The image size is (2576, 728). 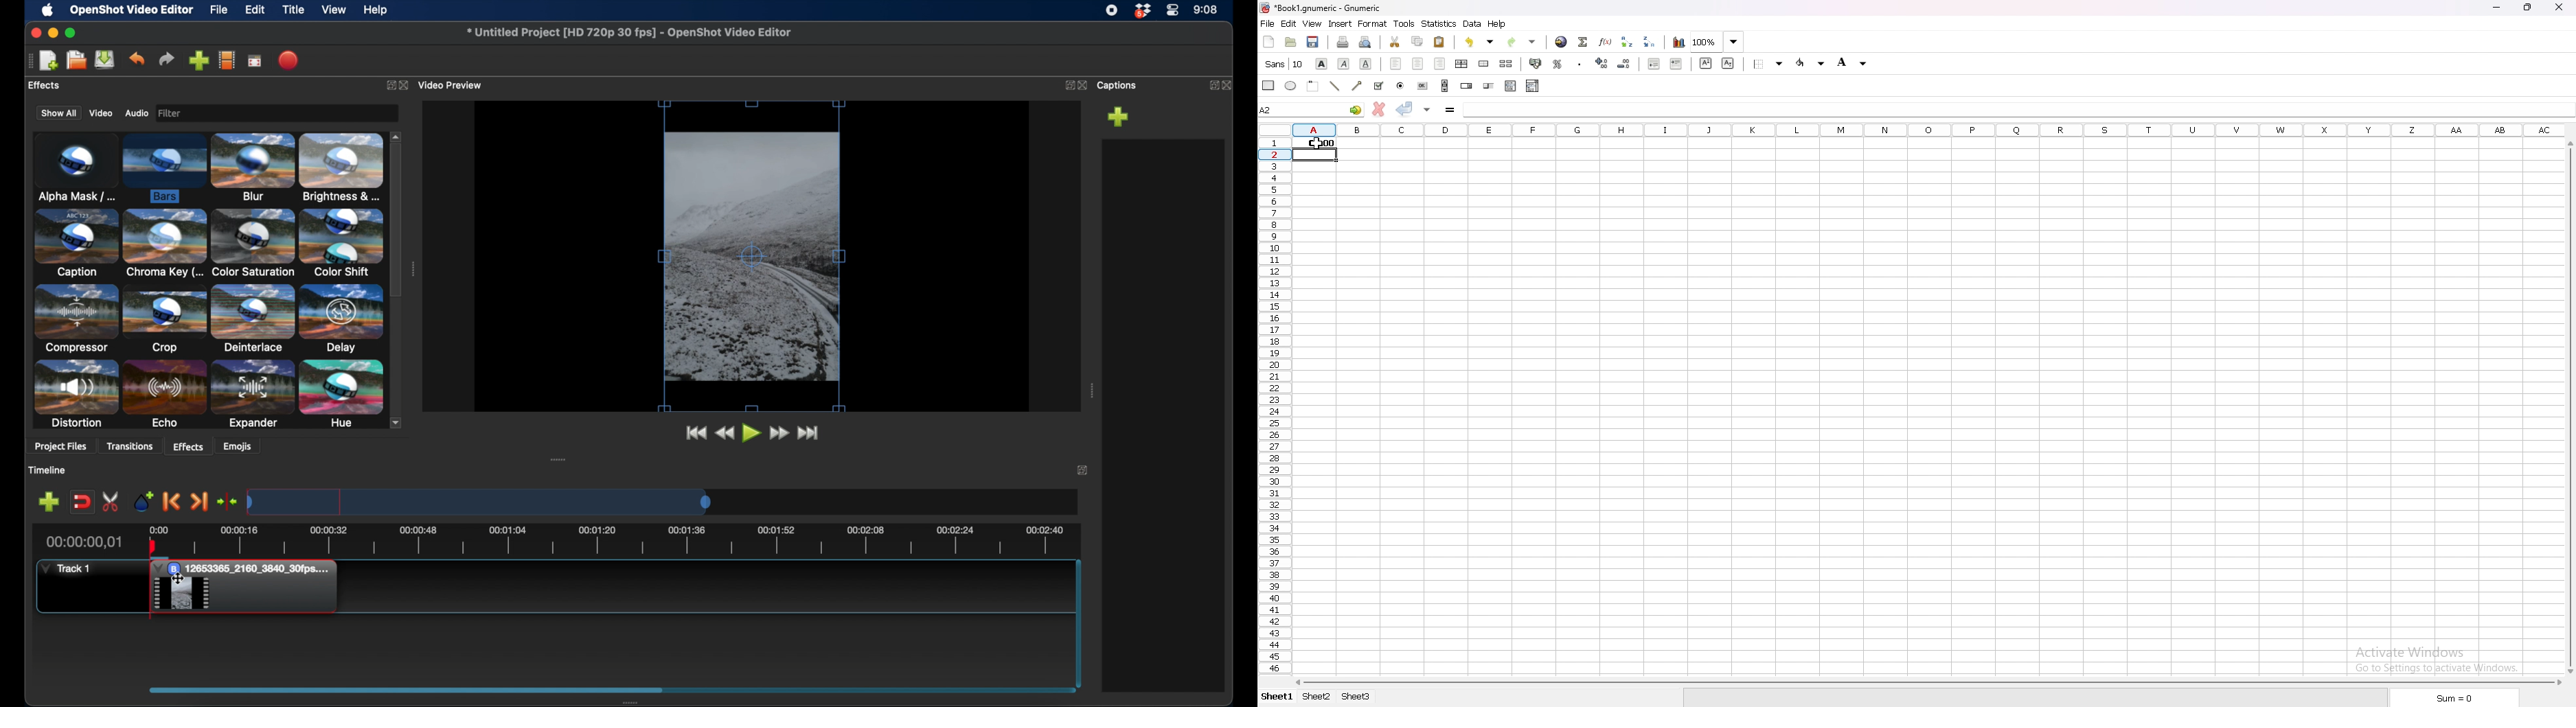 What do you see at coordinates (287, 60) in the screenshot?
I see `export video` at bounding box center [287, 60].